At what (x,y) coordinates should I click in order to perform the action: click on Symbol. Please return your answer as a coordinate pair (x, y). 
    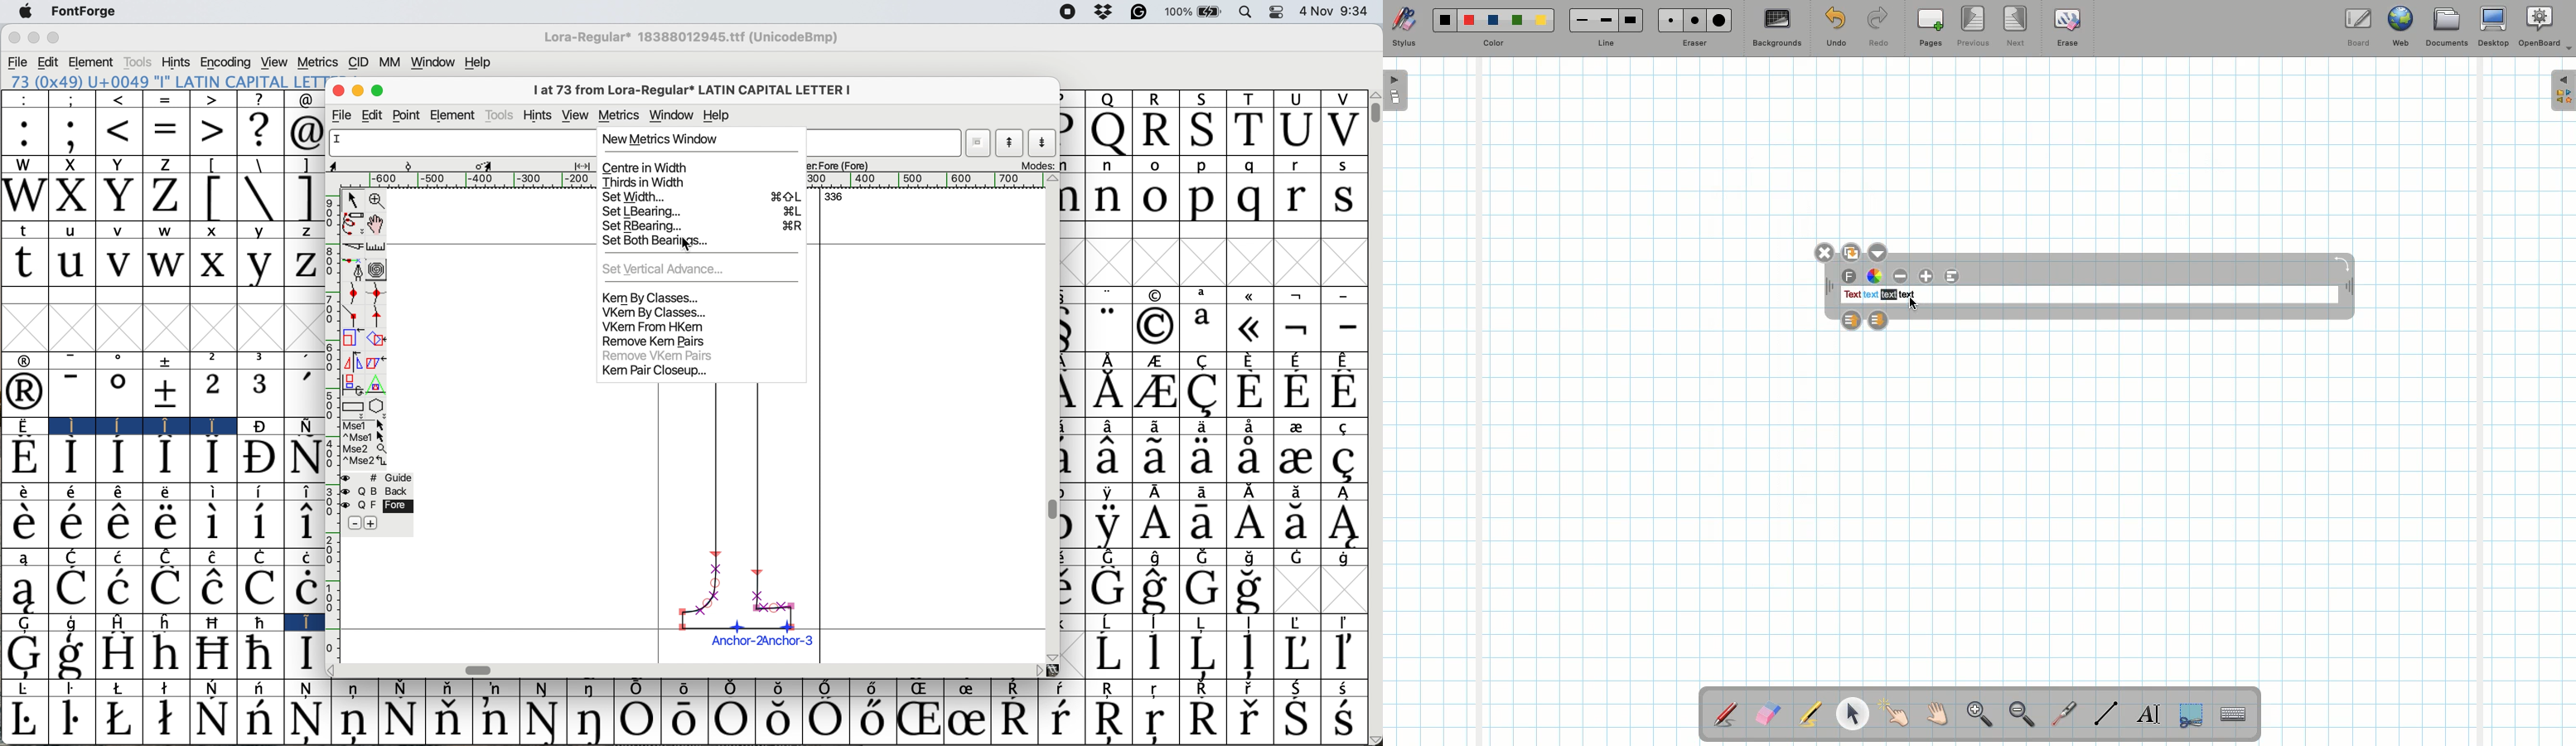
    Looking at the image, I should click on (1345, 461).